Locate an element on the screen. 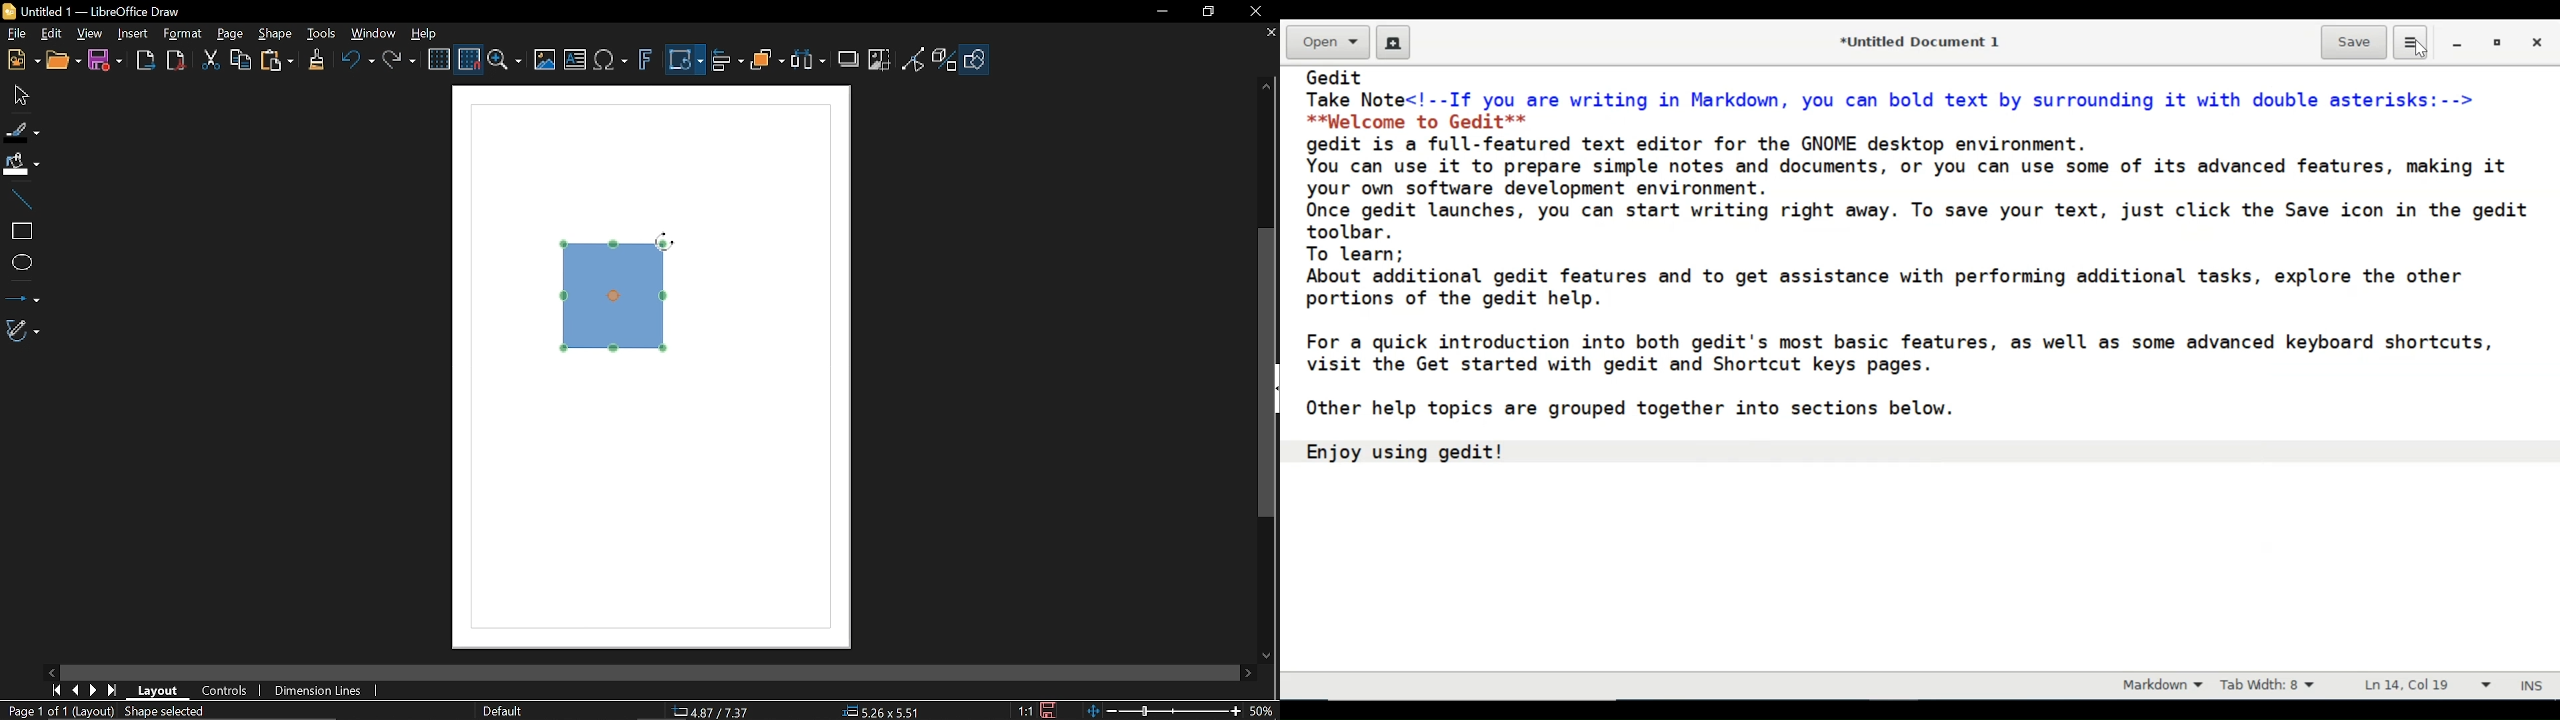 This screenshot has width=2576, height=728. Export is located at coordinates (142, 60).